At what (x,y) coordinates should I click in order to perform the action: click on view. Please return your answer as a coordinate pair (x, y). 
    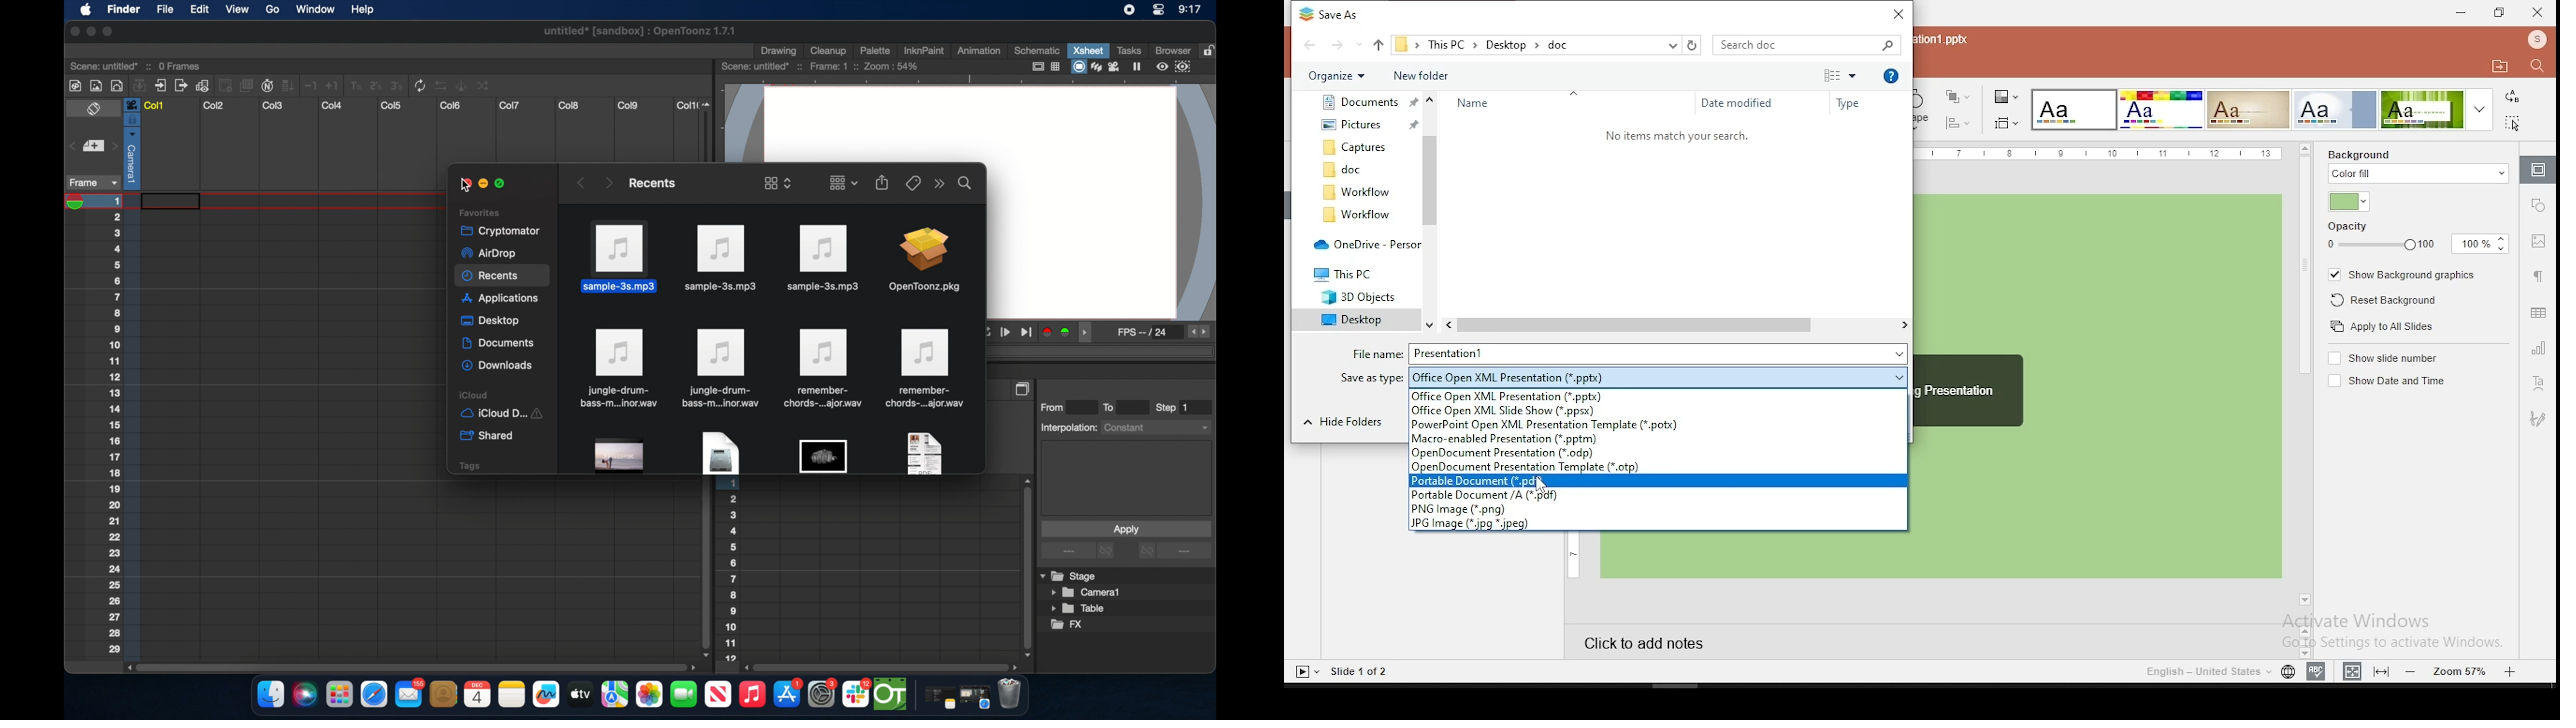
    Looking at the image, I should click on (236, 9).